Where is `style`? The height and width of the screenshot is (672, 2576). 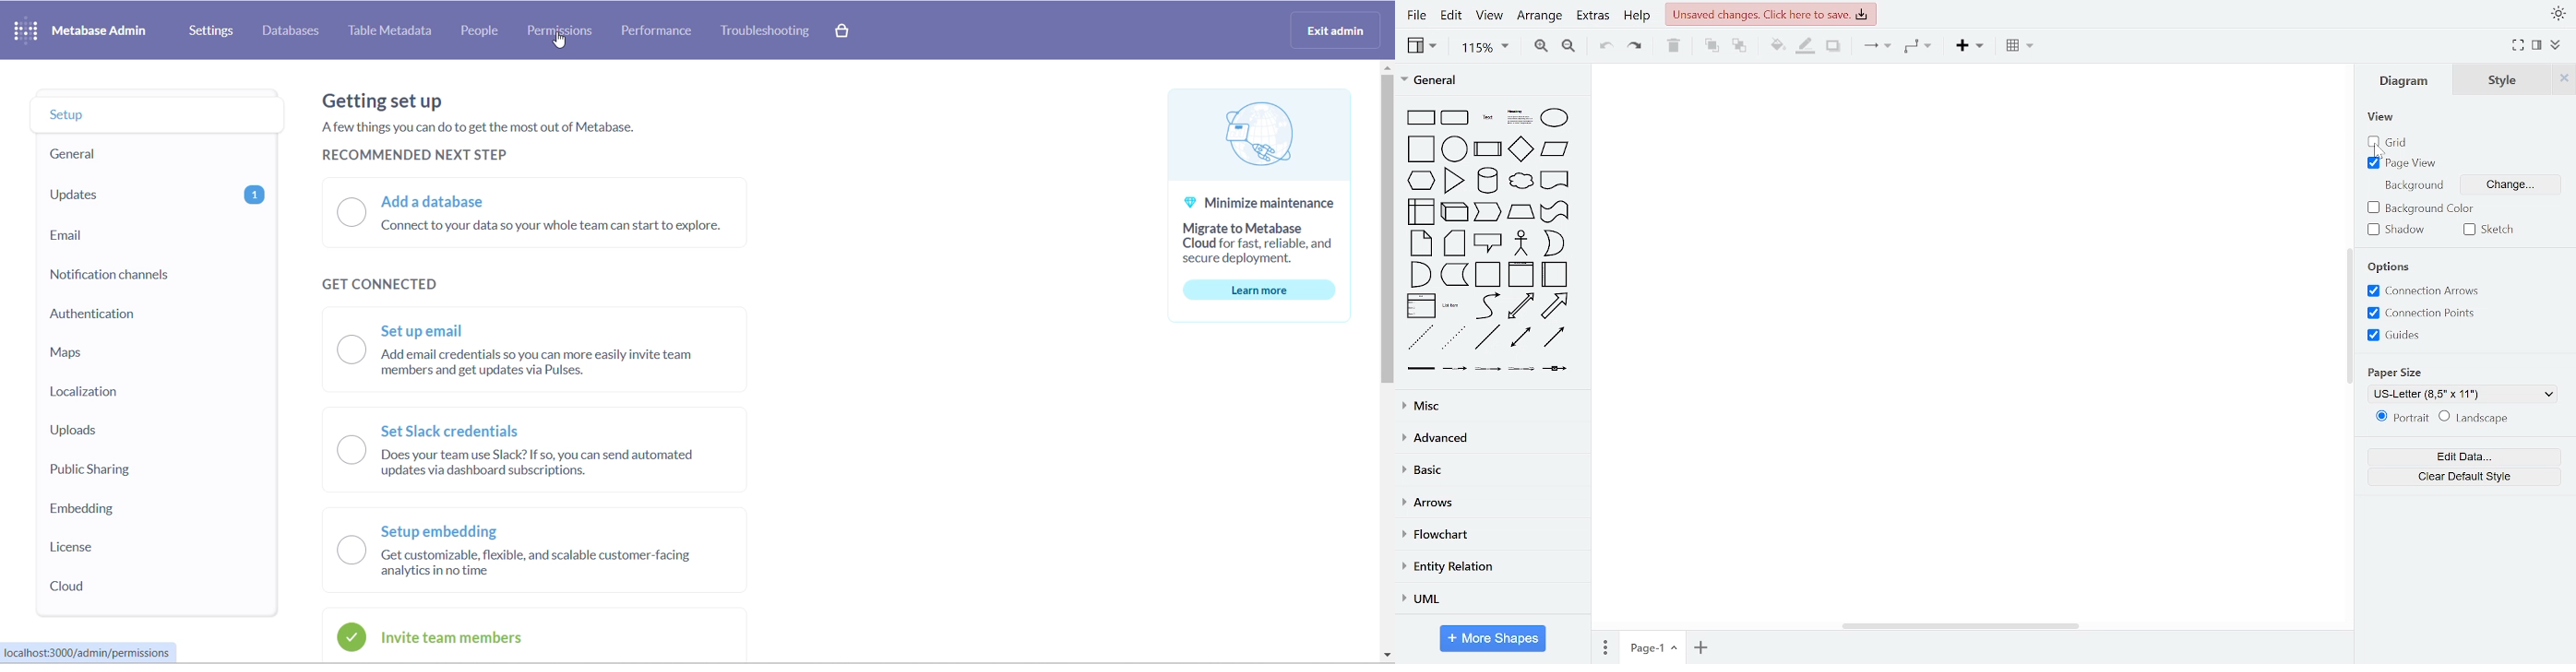 style is located at coordinates (2503, 81).